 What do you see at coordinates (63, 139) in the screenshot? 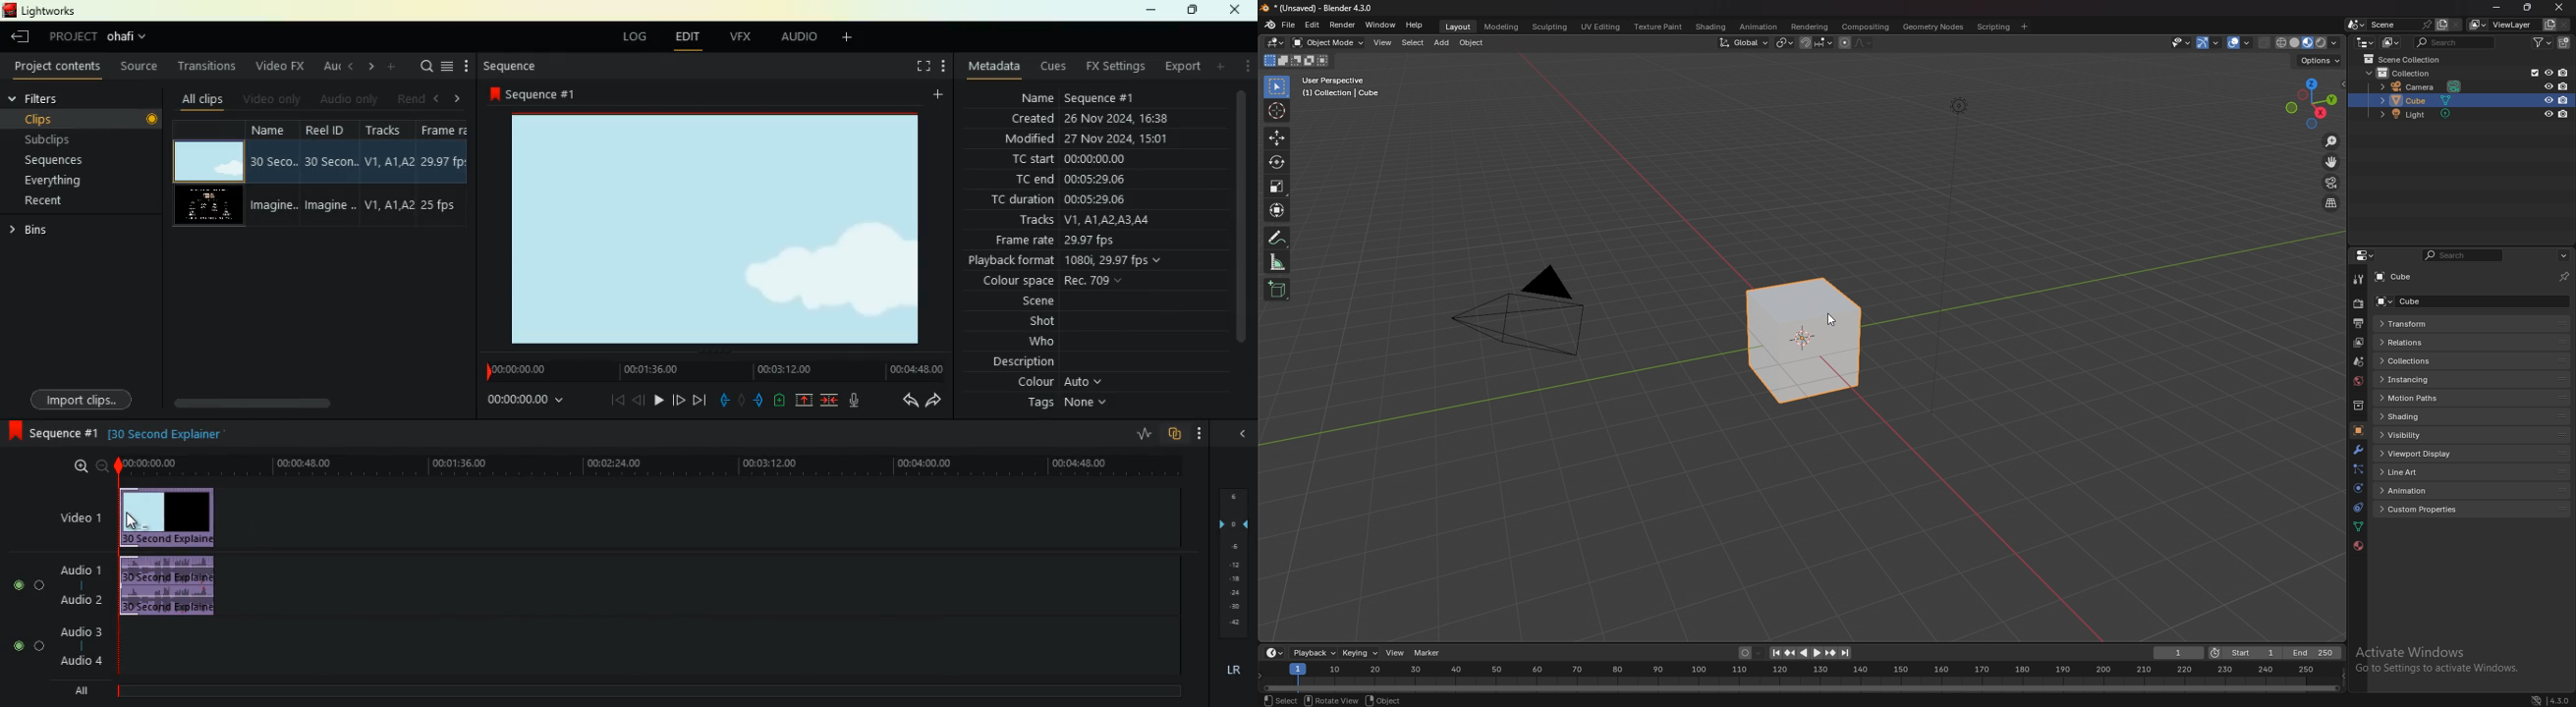
I see `subclips` at bounding box center [63, 139].